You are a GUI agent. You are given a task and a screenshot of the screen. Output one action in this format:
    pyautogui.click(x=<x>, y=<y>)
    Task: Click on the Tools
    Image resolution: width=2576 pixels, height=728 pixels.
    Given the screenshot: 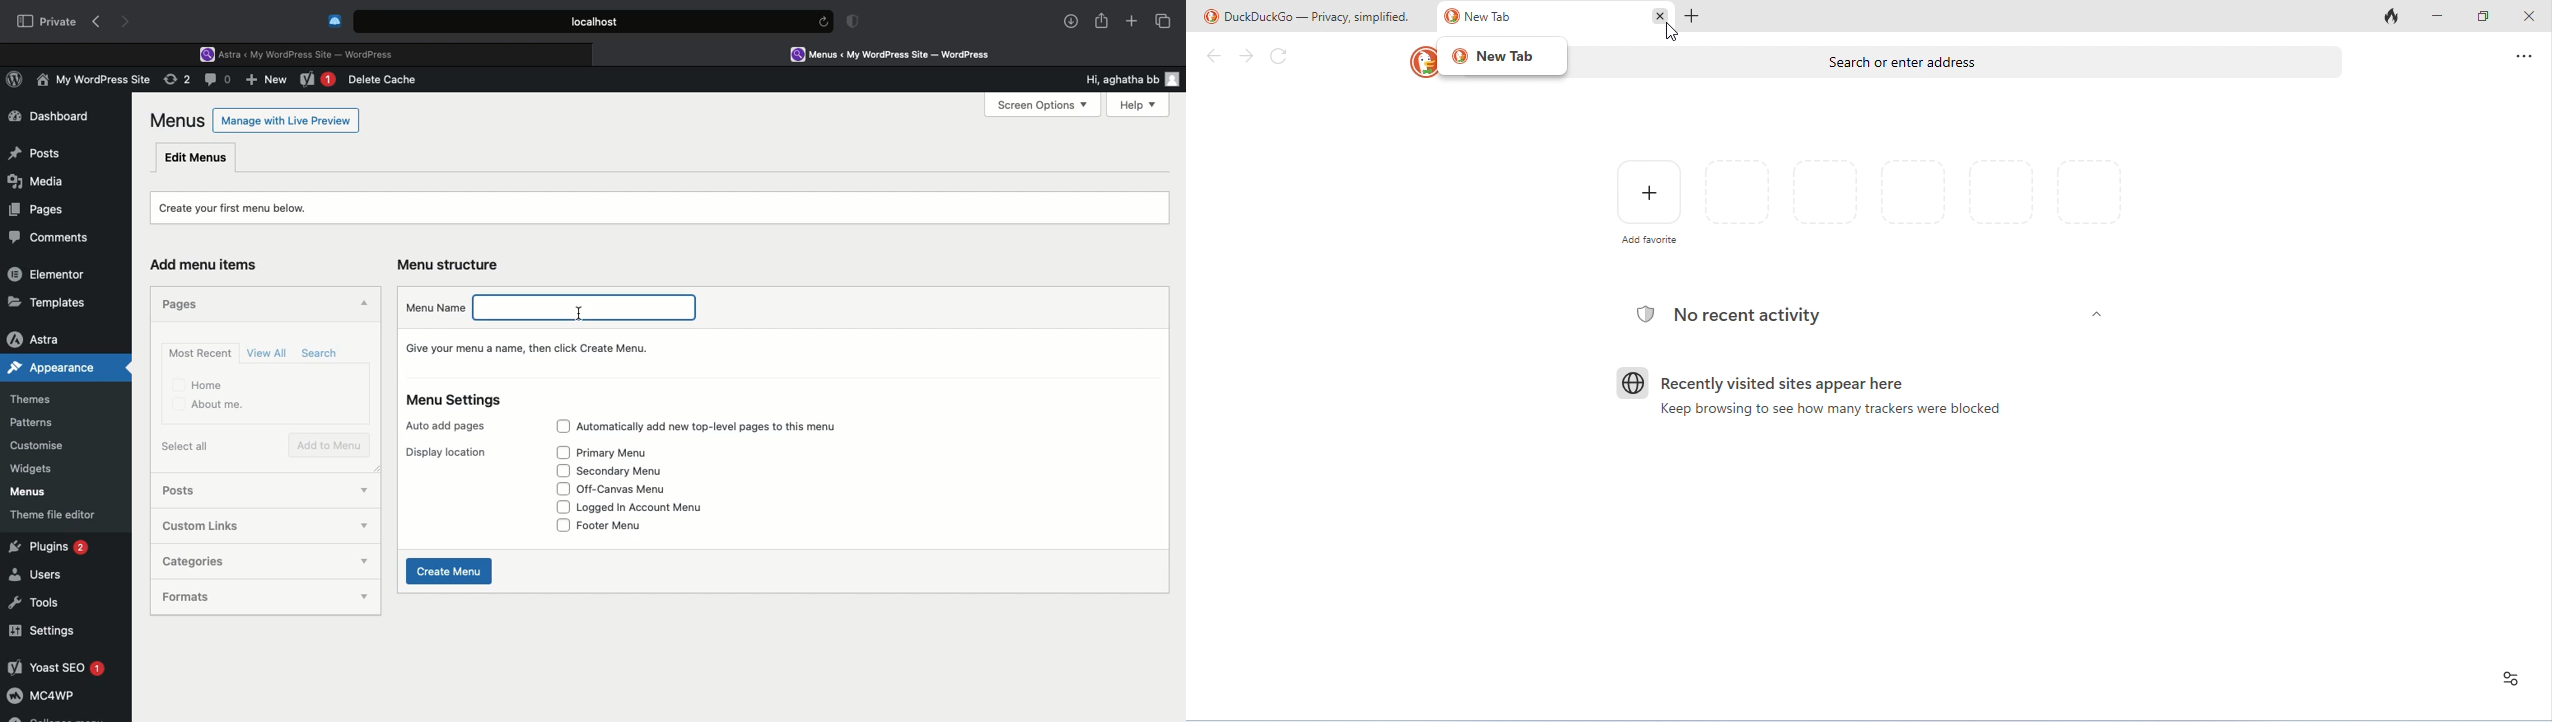 What is the action you would take?
    pyautogui.click(x=35, y=600)
    